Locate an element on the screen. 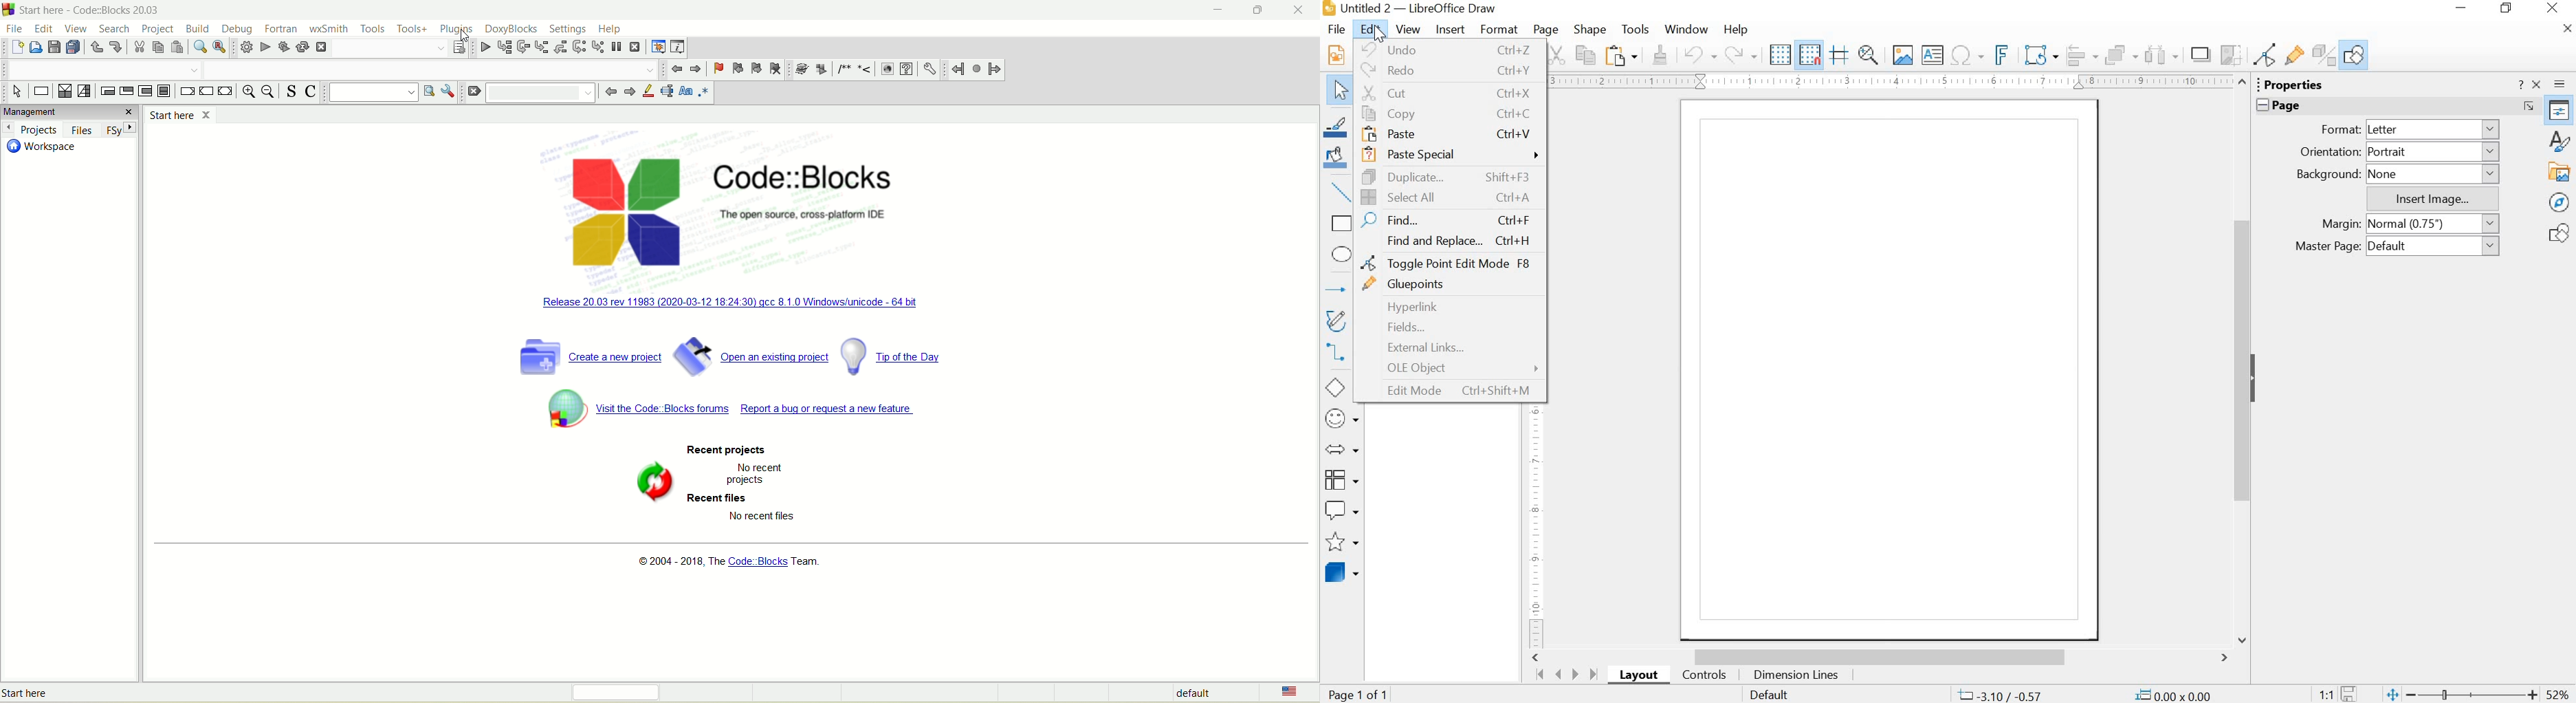  debug is located at coordinates (237, 28).